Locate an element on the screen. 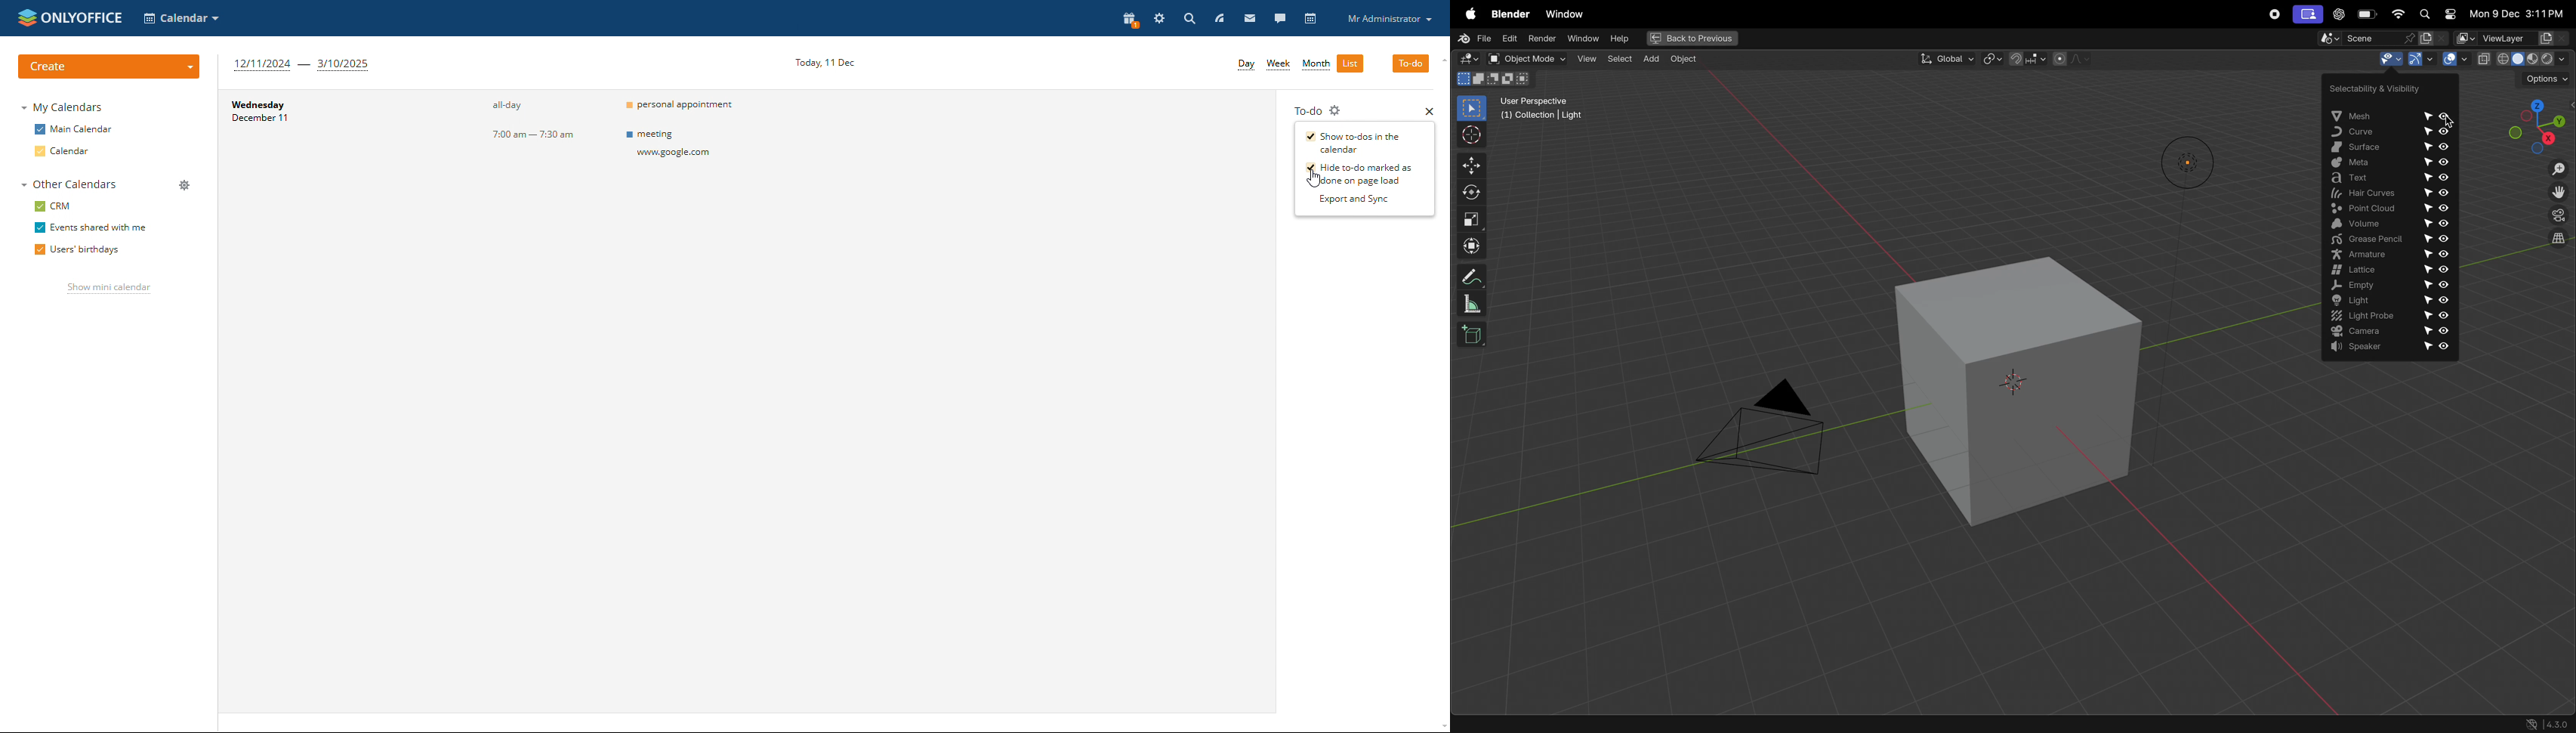 Image resolution: width=2576 pixels, height=756 pixels. mail is located at coordinates (1249, 20).